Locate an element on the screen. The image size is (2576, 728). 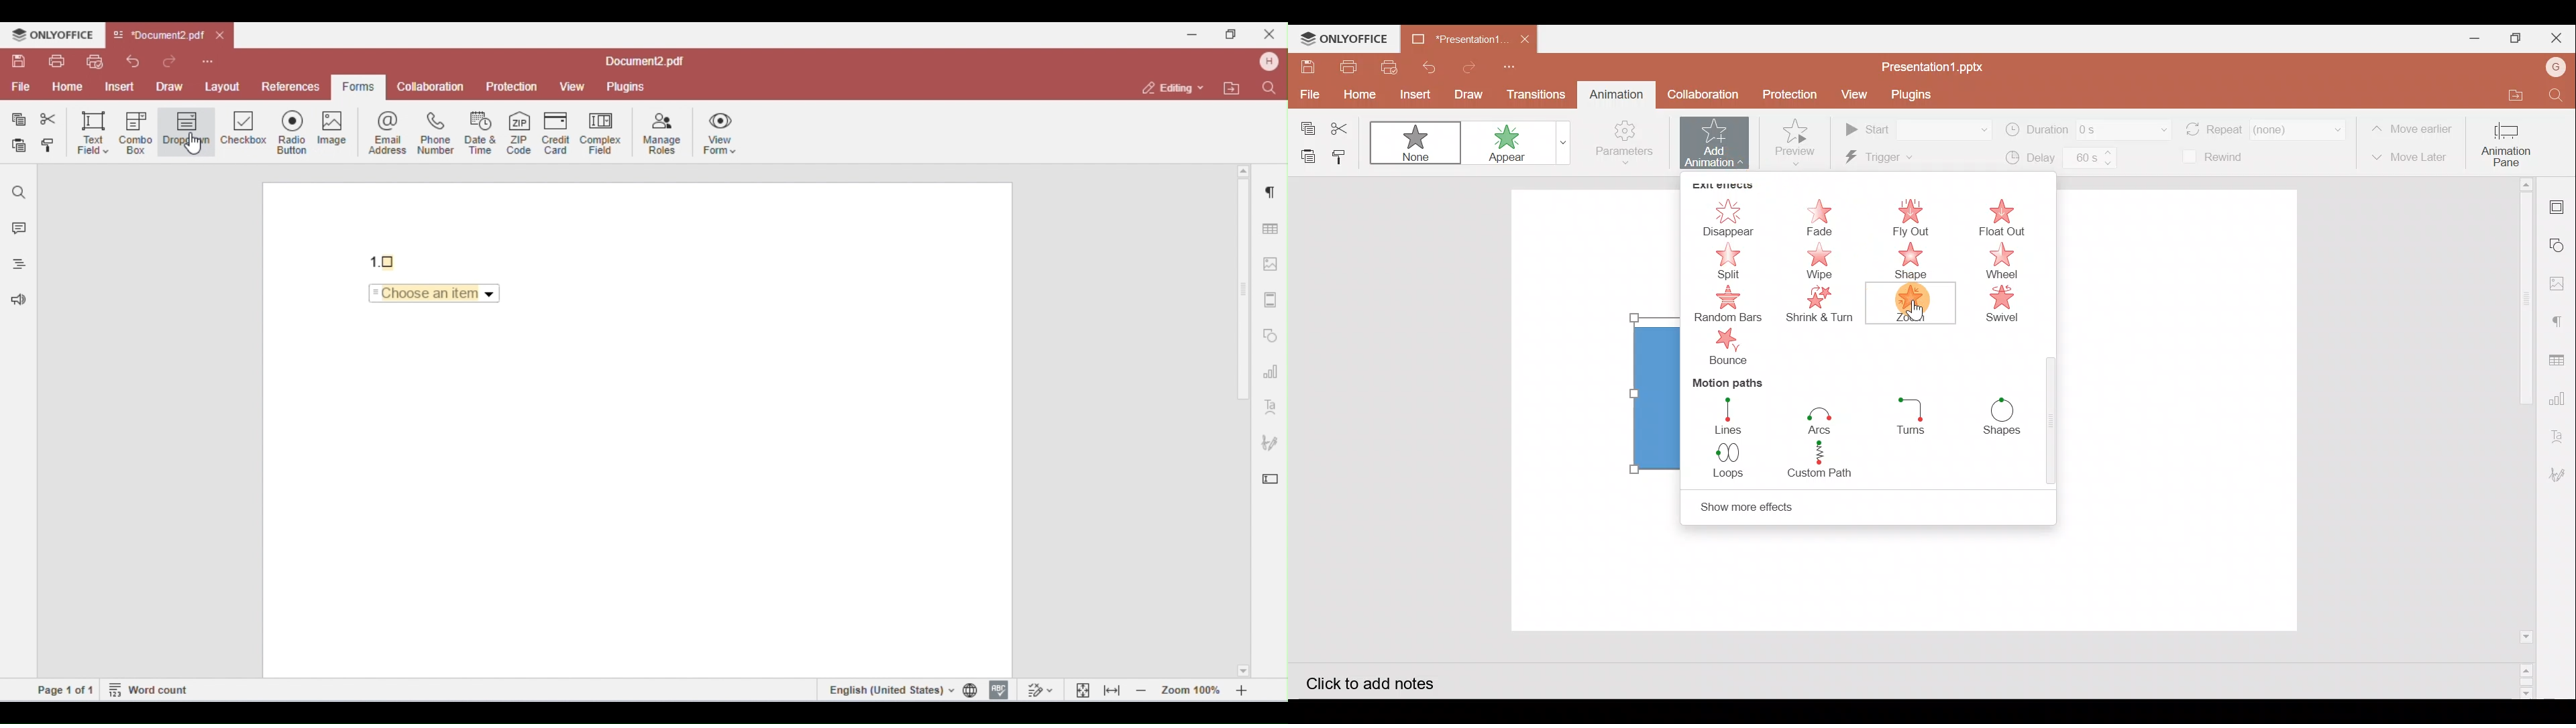
Paste is located at coordinates (1305, 157).